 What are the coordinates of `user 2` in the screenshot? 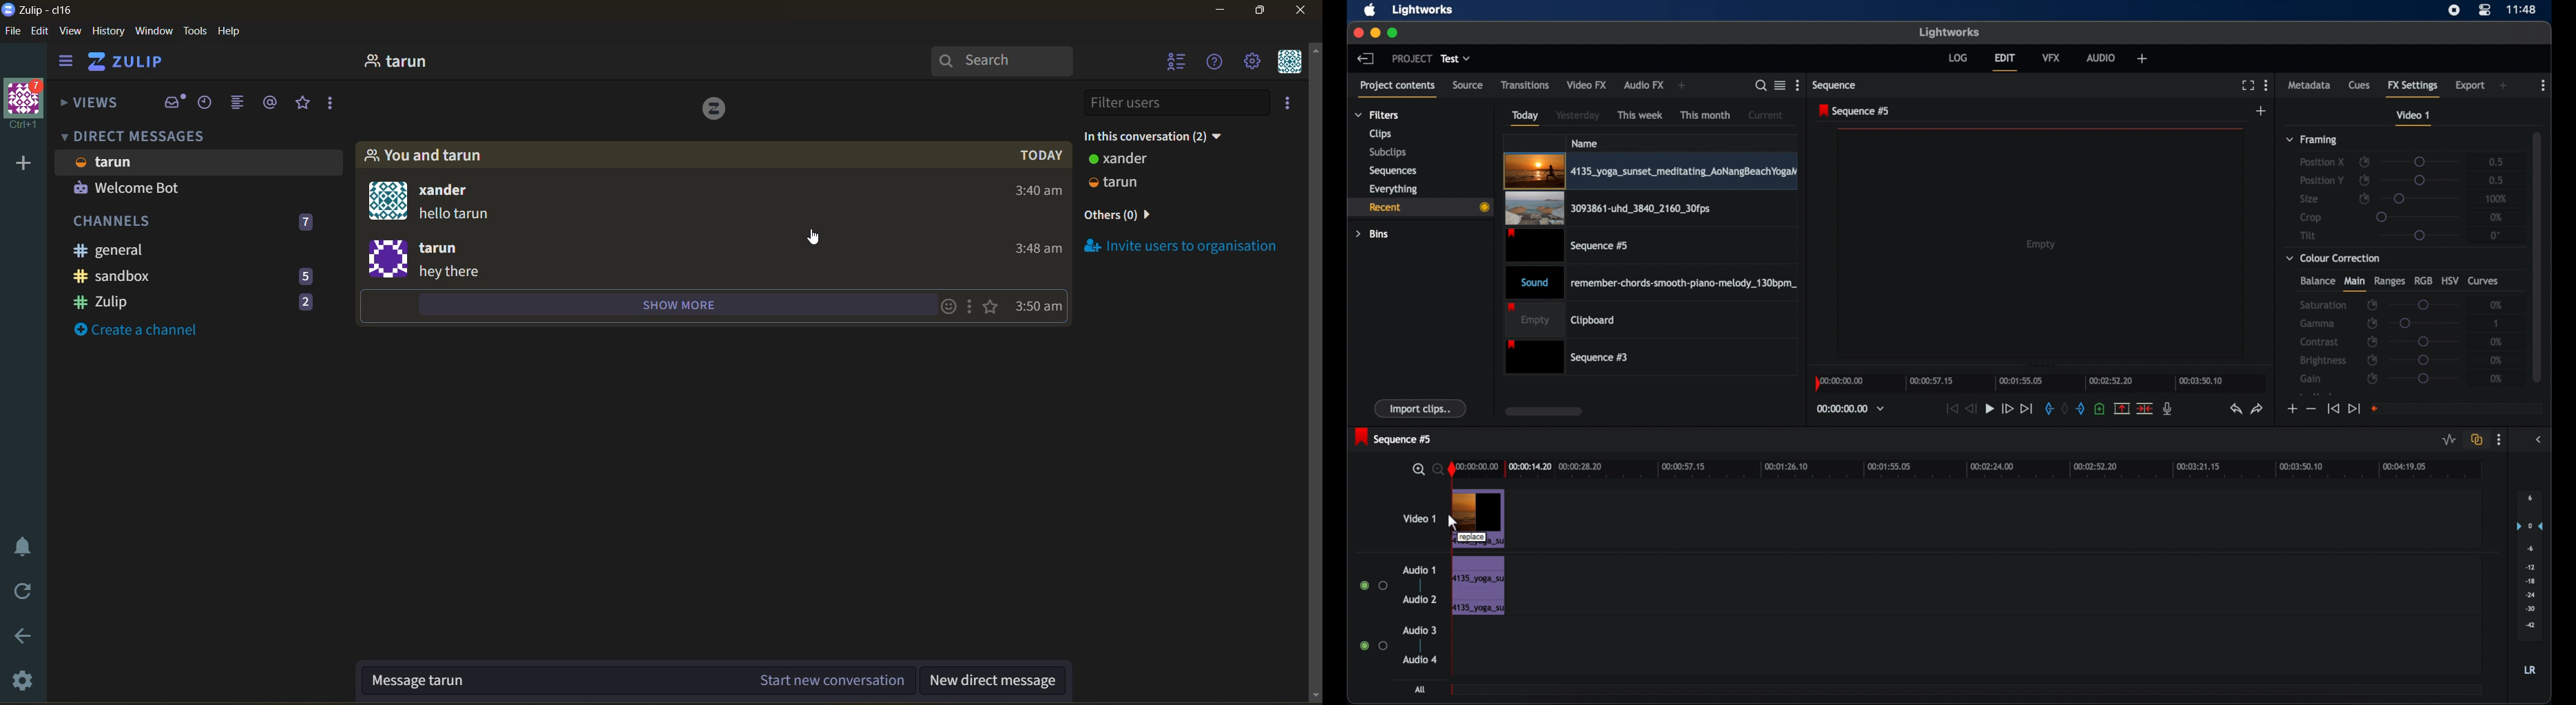 It's located at (132, 190).